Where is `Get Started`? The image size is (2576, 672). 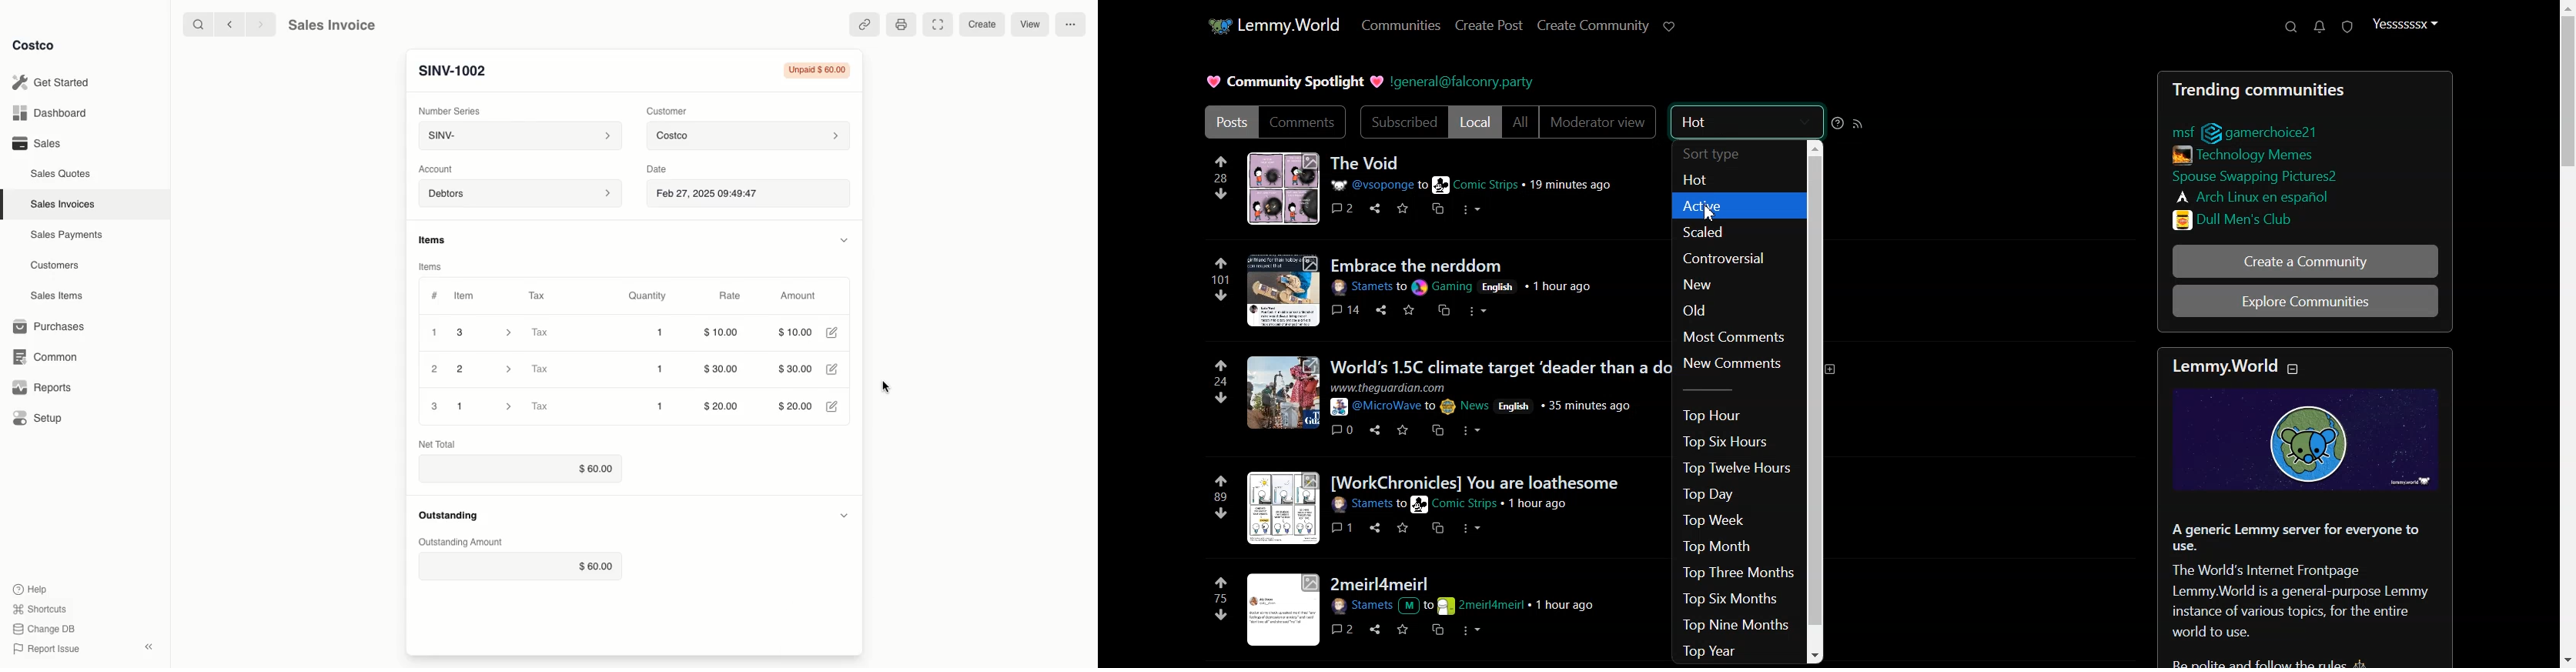 Get Started is located at coordinates (53, 82).